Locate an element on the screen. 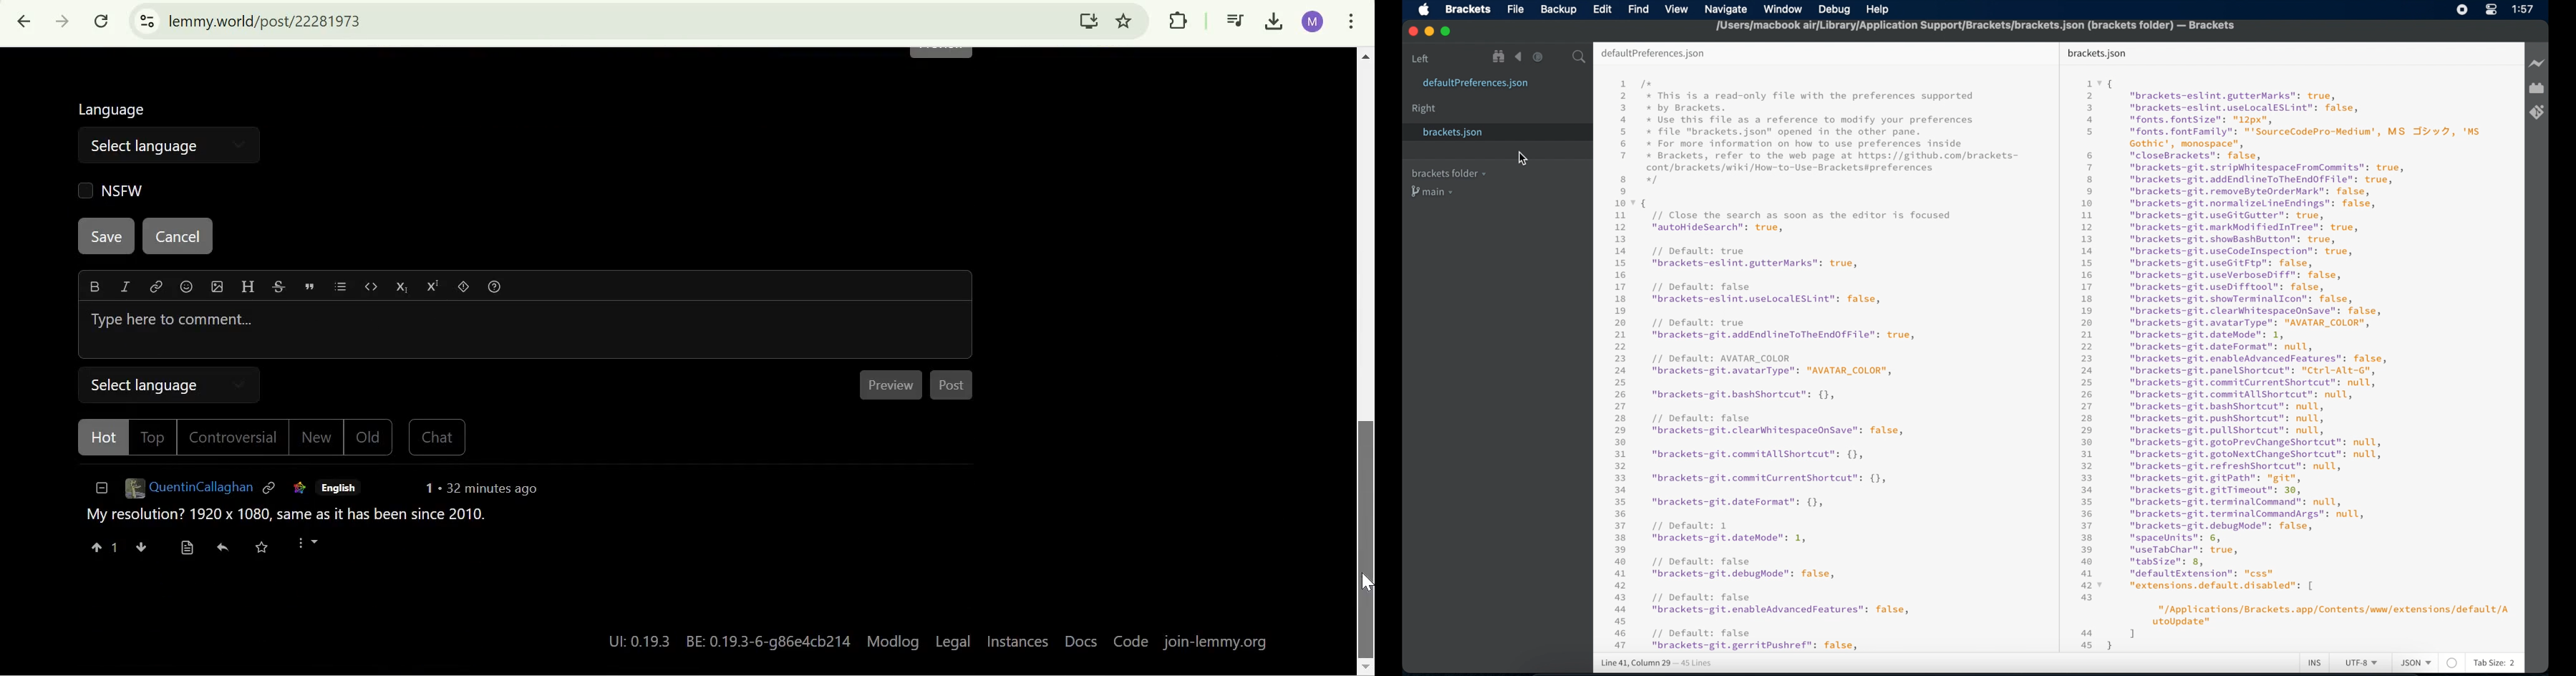 This screenshot has height=700, width=2576. main is located at coordinates (1434, 193).